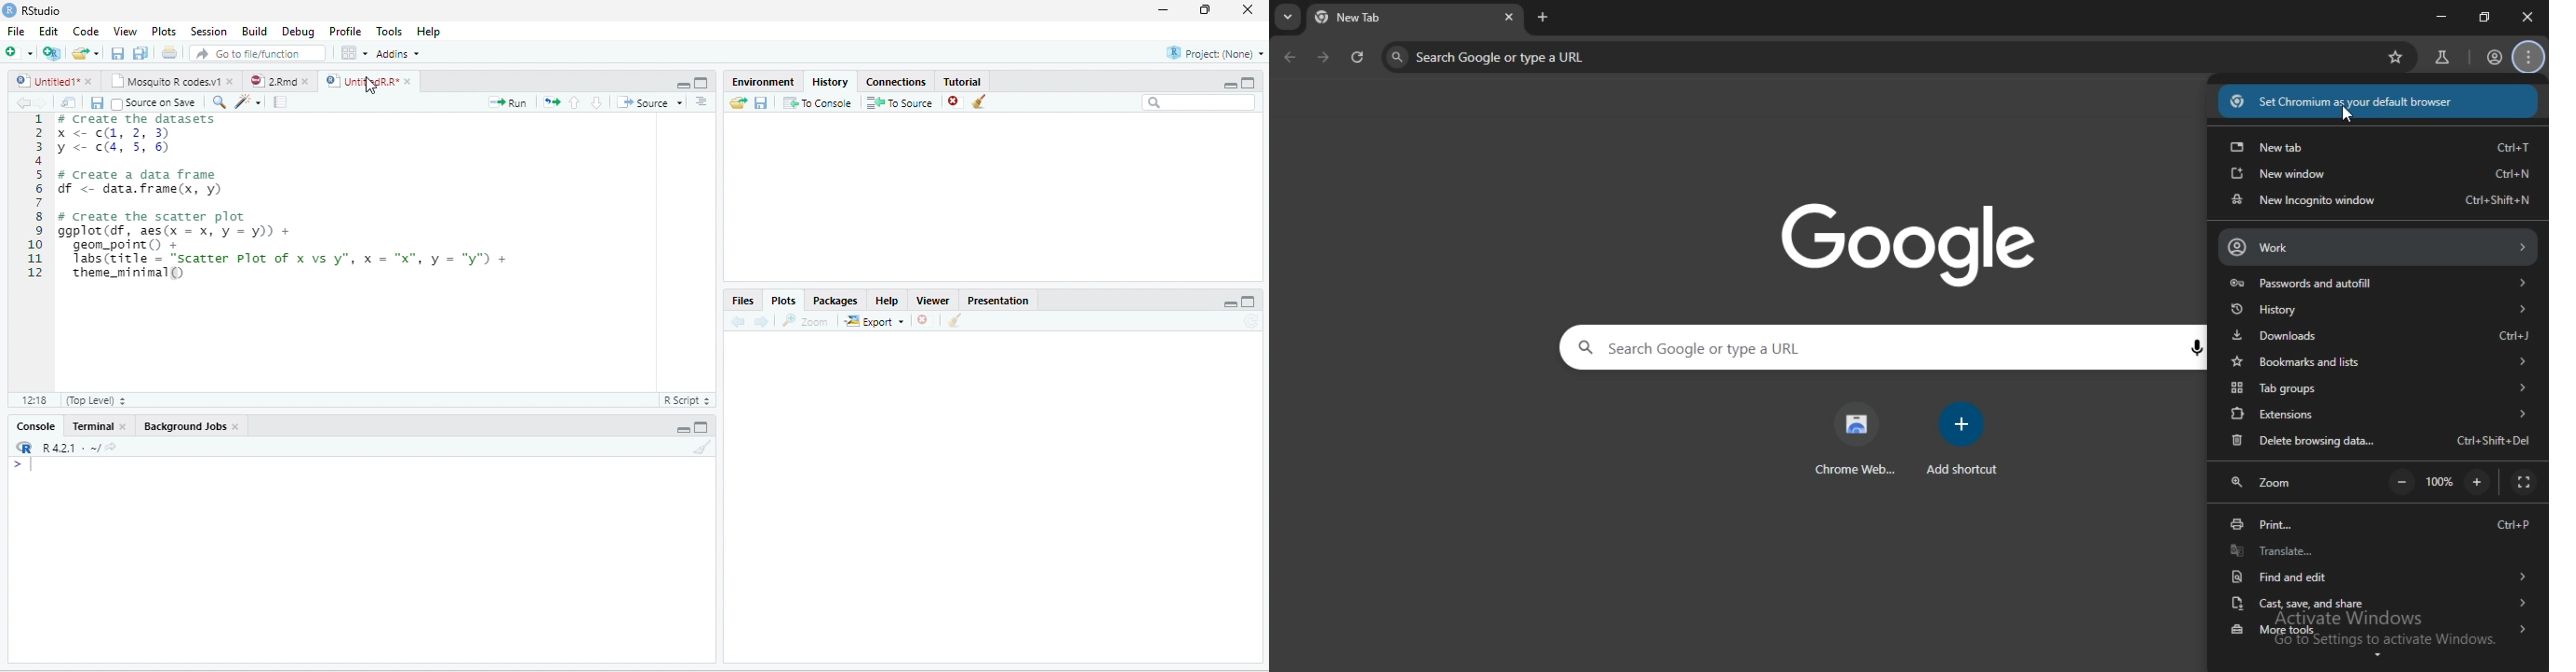  What do you see at coordinates (70, 448) in the screenshot?
I see `R 4.2.1 . ~/` at bounding box center [70, 448].